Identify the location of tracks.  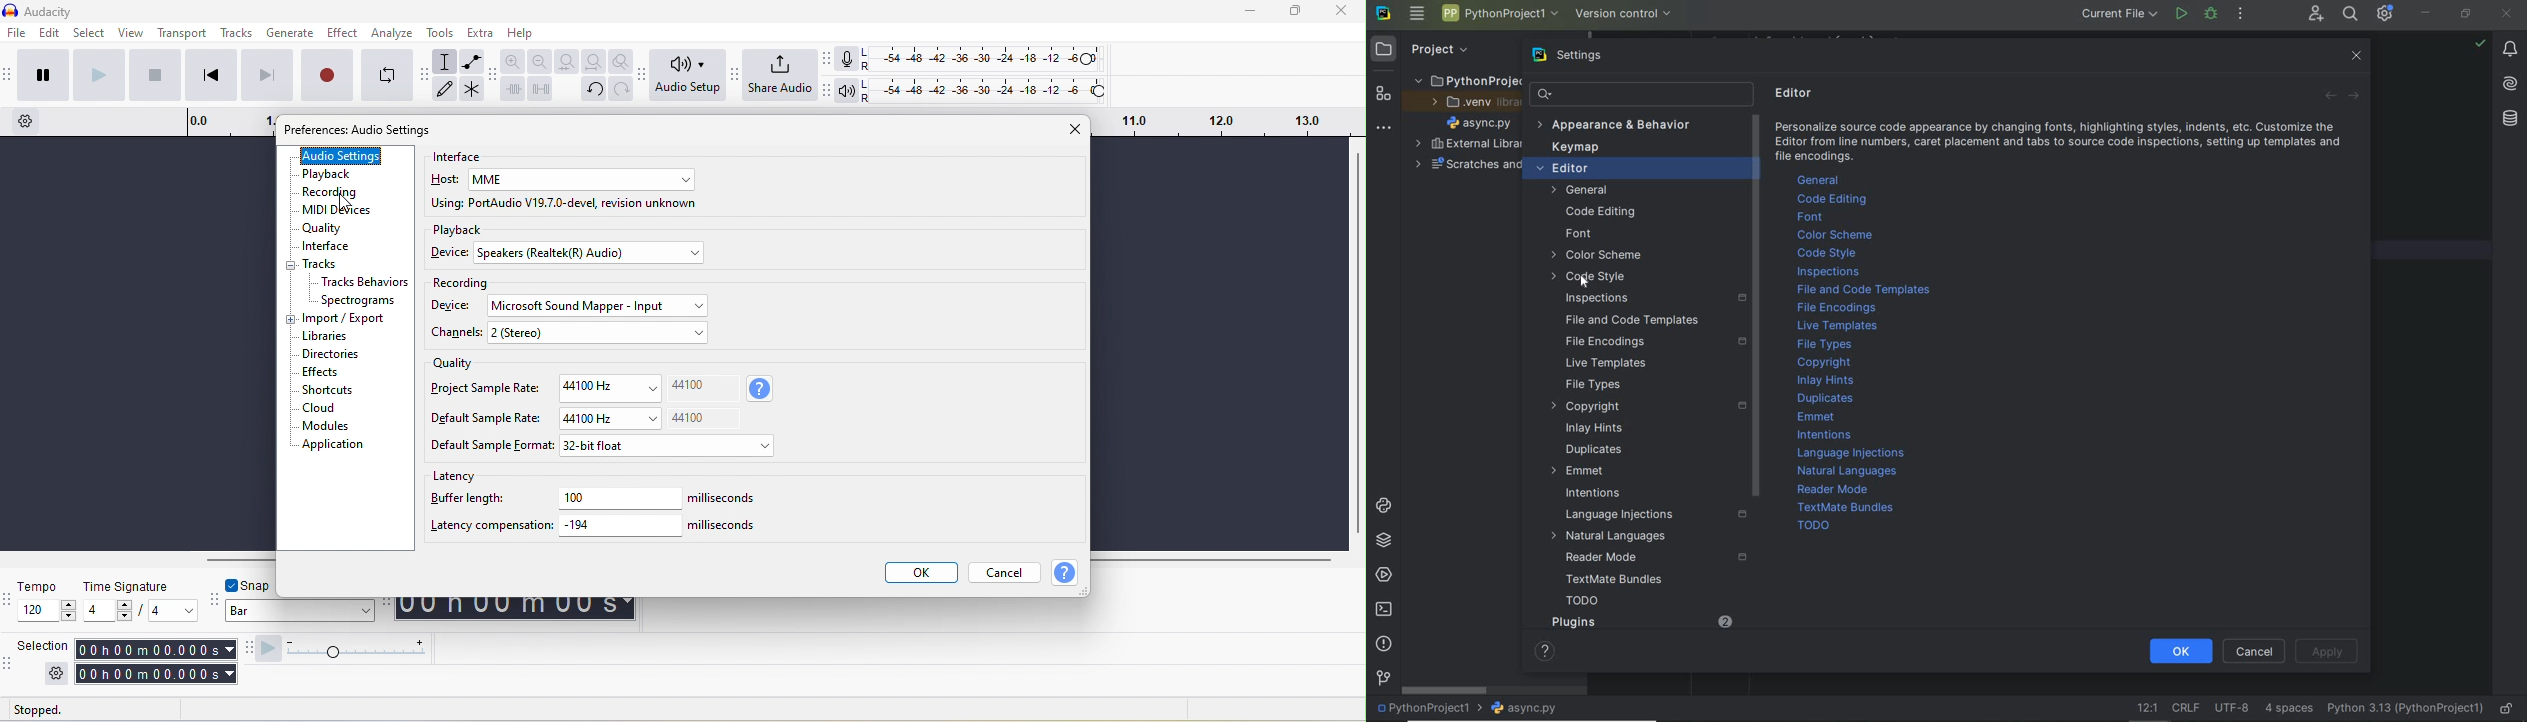
(234, 32).